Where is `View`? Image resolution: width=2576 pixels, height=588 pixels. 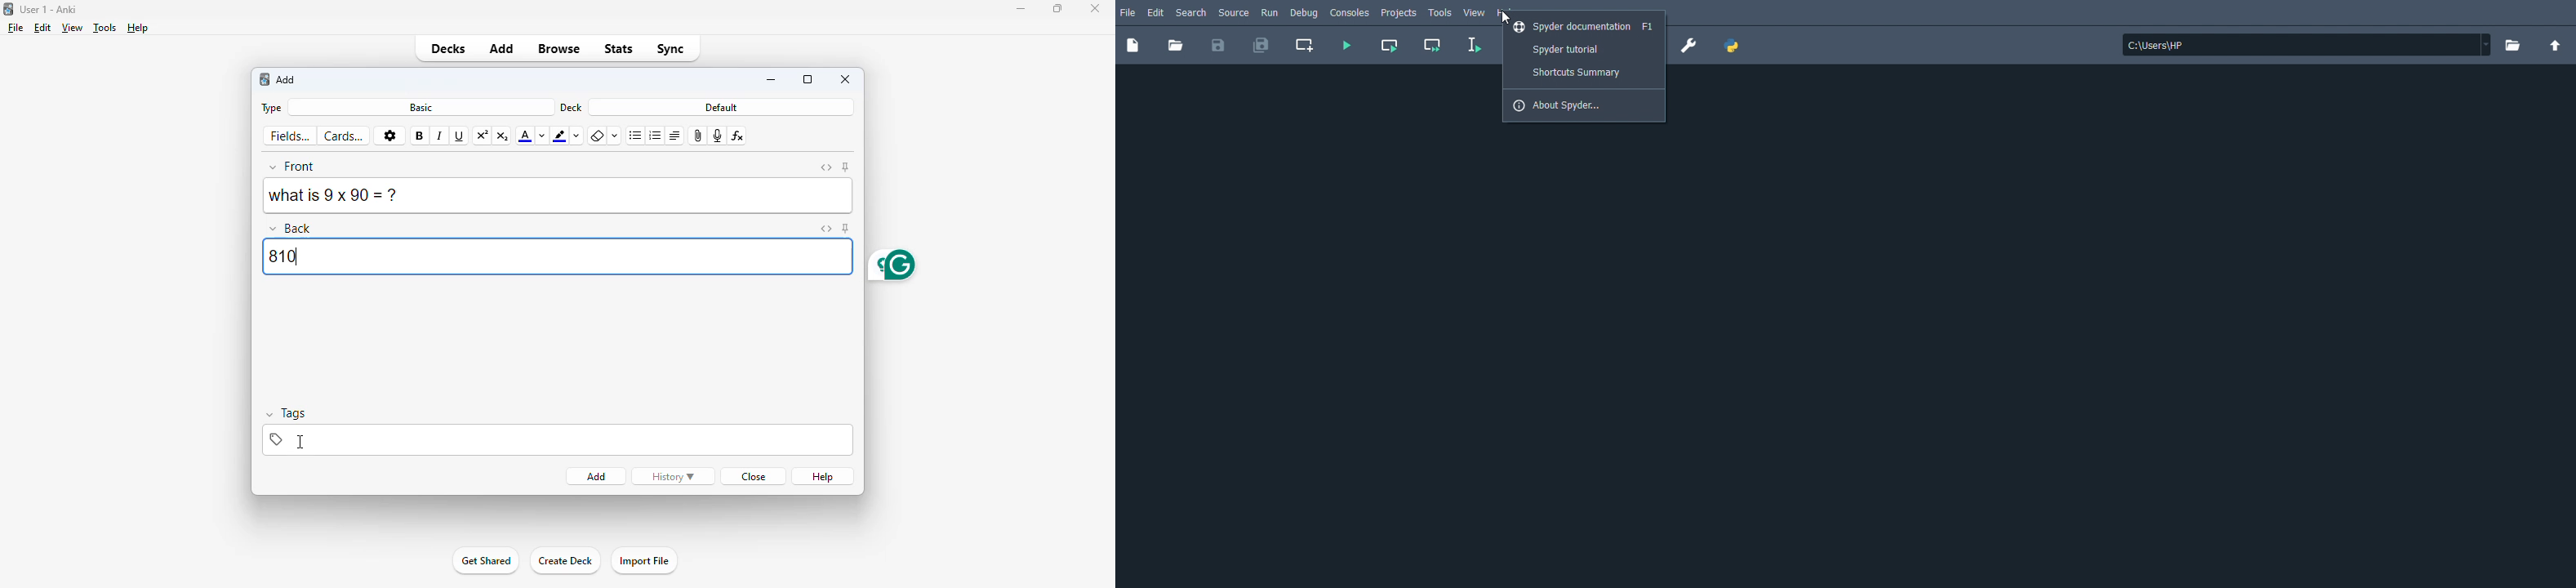
View is located at coordinates (1476, 11).